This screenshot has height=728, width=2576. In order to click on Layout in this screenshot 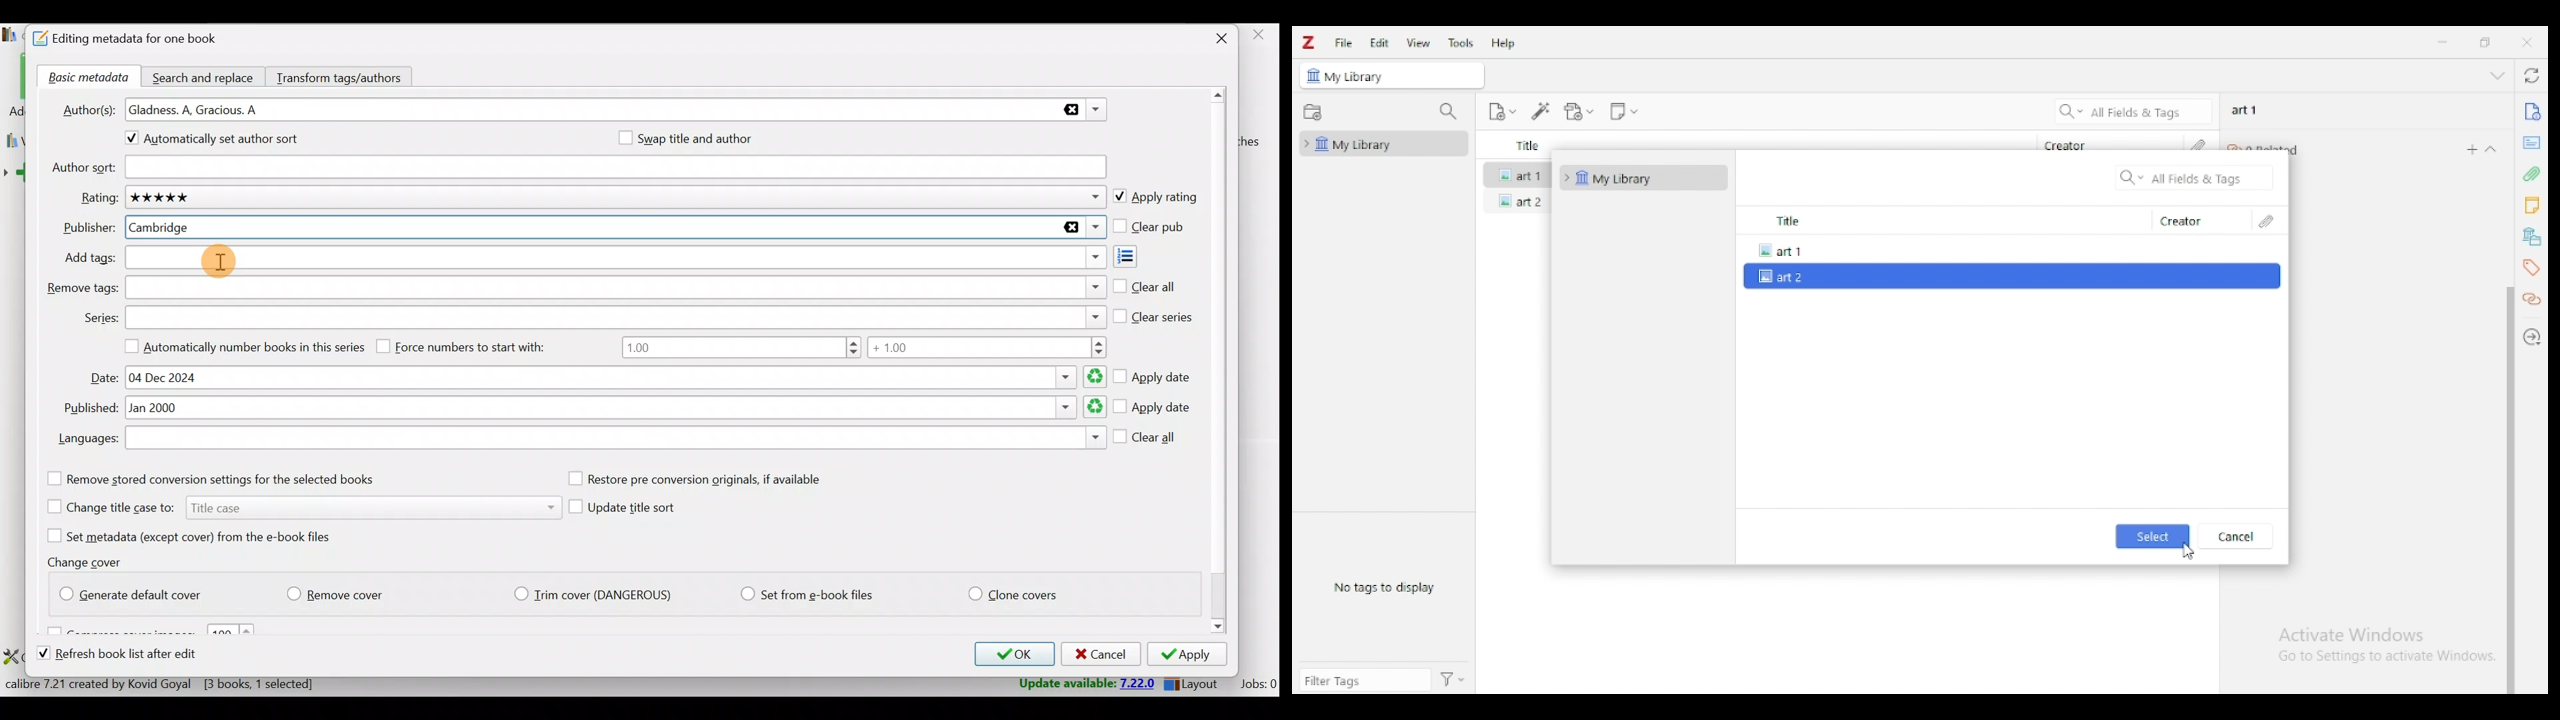, I will do `click(1194, 681)`.